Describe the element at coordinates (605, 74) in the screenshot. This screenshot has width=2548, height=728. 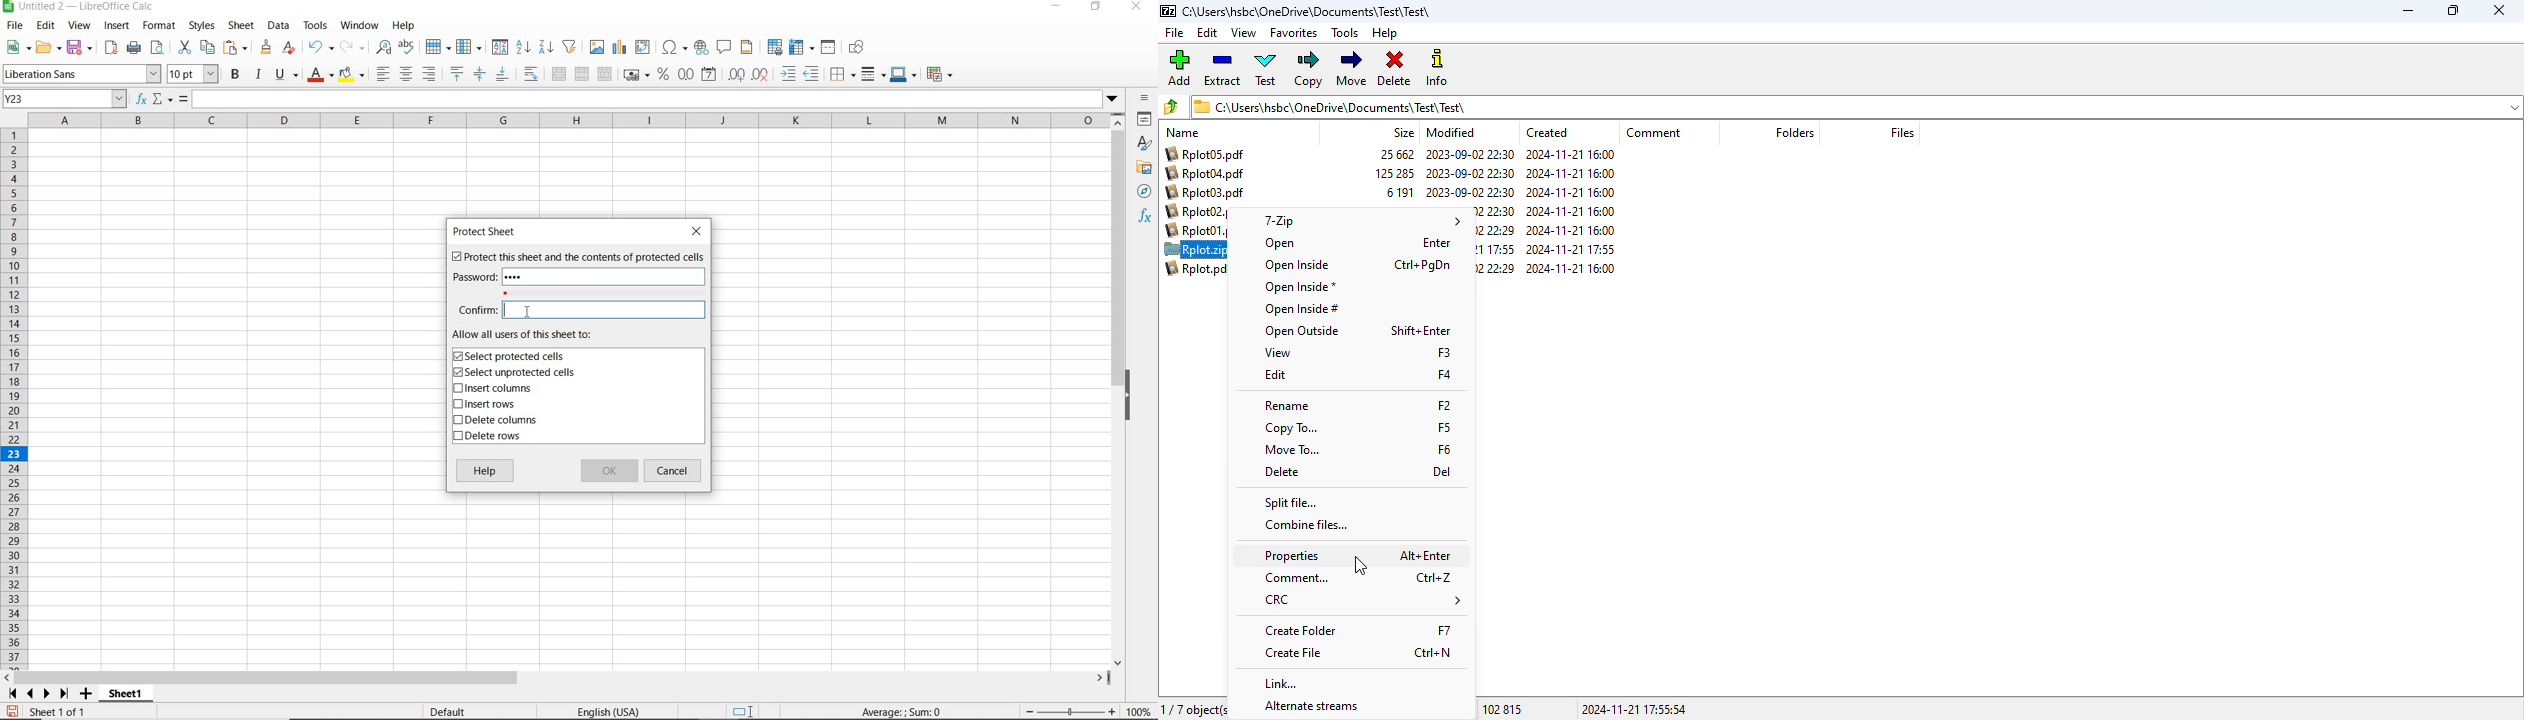
I see `UNMERGE CELLS` at that location.